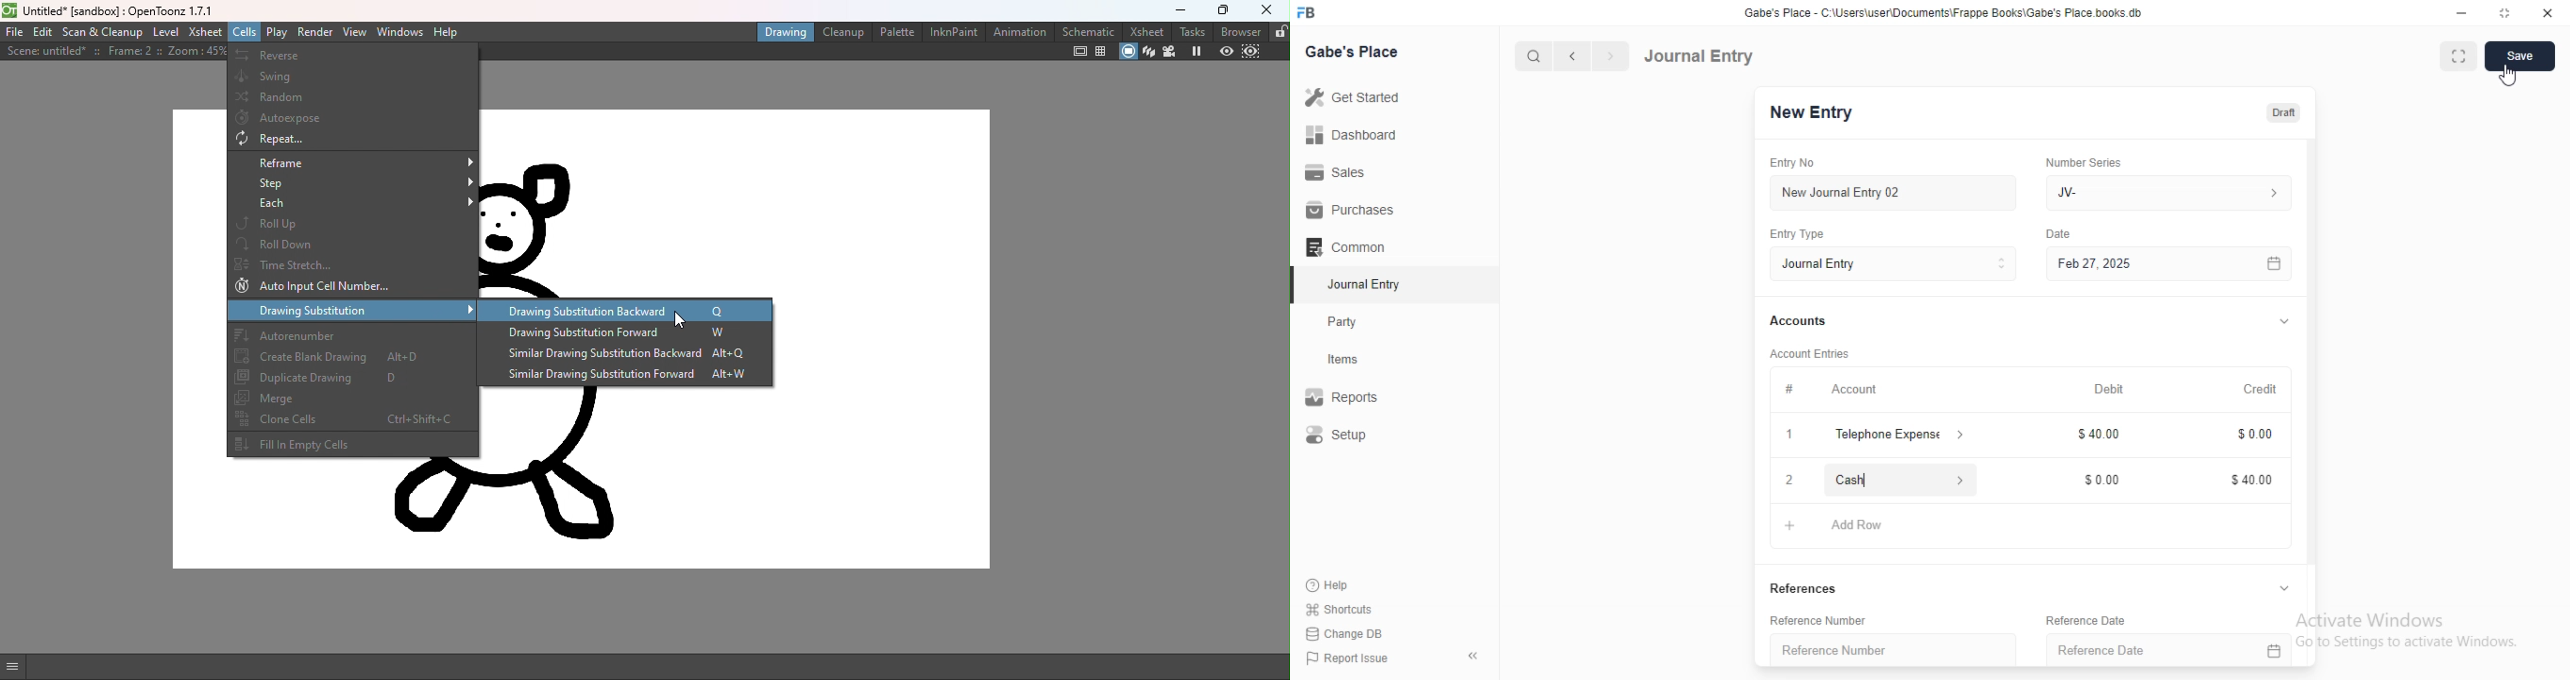 The height and width of the screenshot is (700, 2576). Describe the element at coordinates (1346, 208) in the screenshot. I see `Purchases` at that location.